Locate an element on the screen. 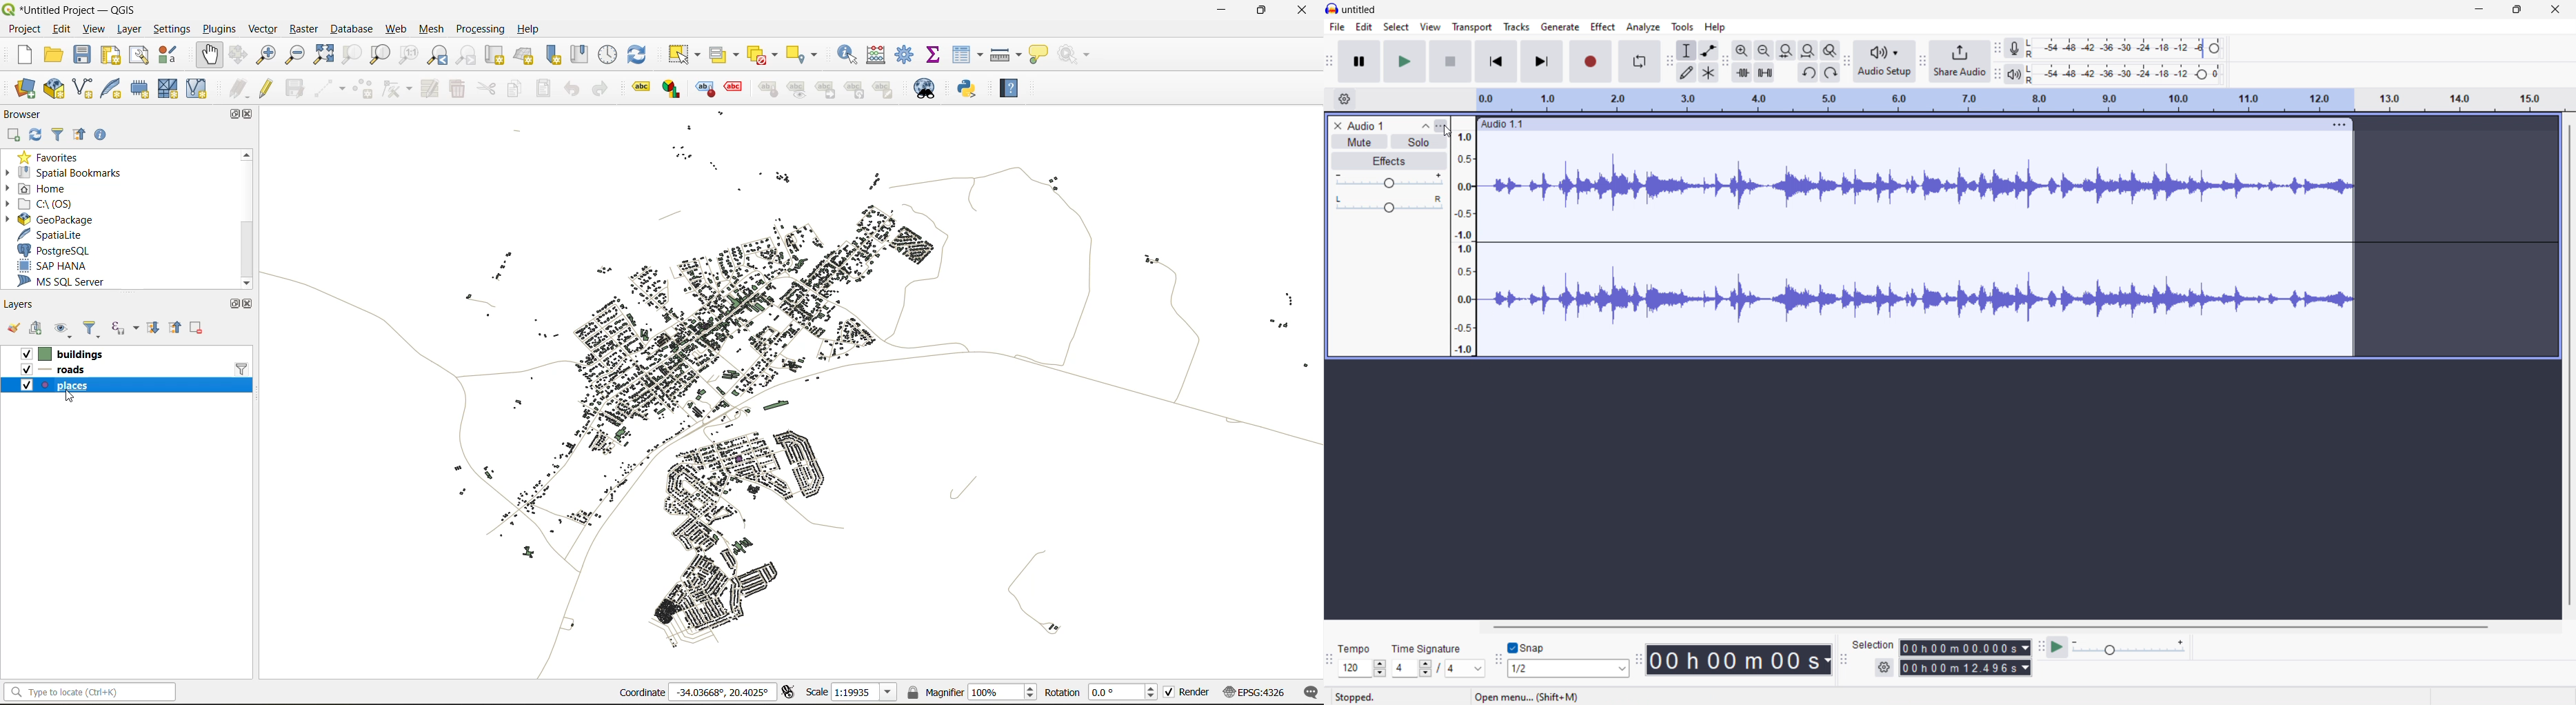 The image size is (2576, 728). track control panel menu is located at coordinates (1441, 126).